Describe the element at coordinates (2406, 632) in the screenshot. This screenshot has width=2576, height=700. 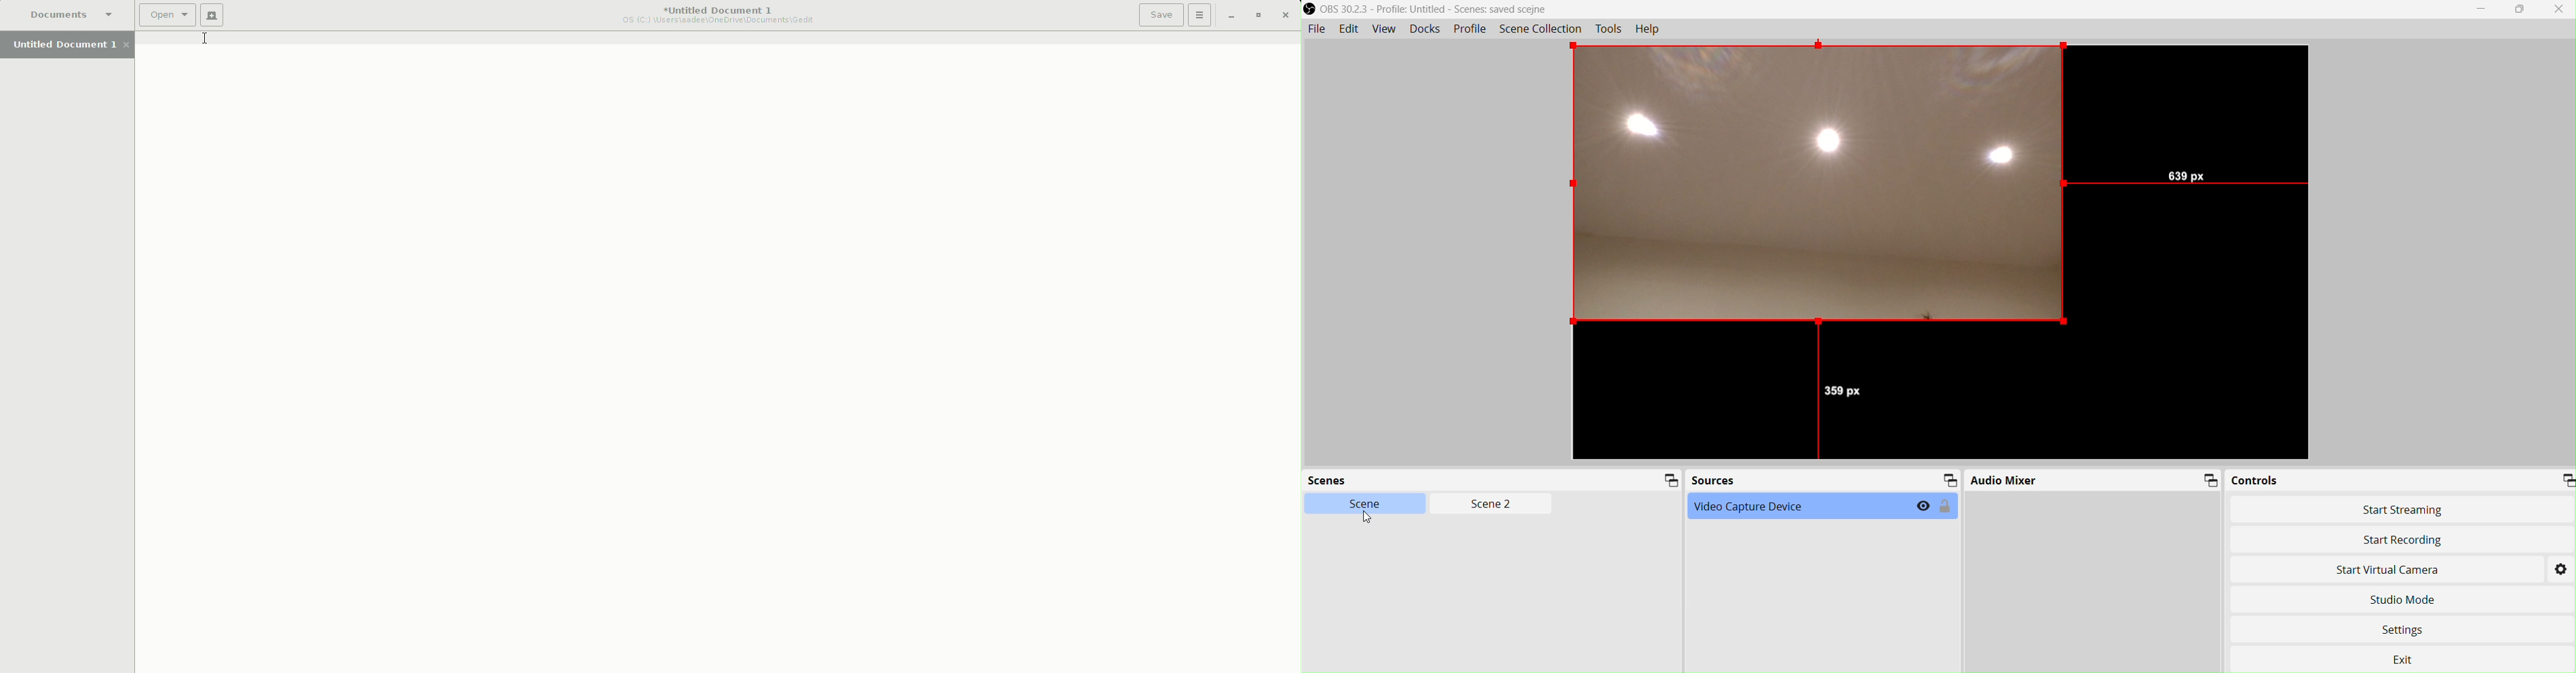
I see `Settings` at that location.